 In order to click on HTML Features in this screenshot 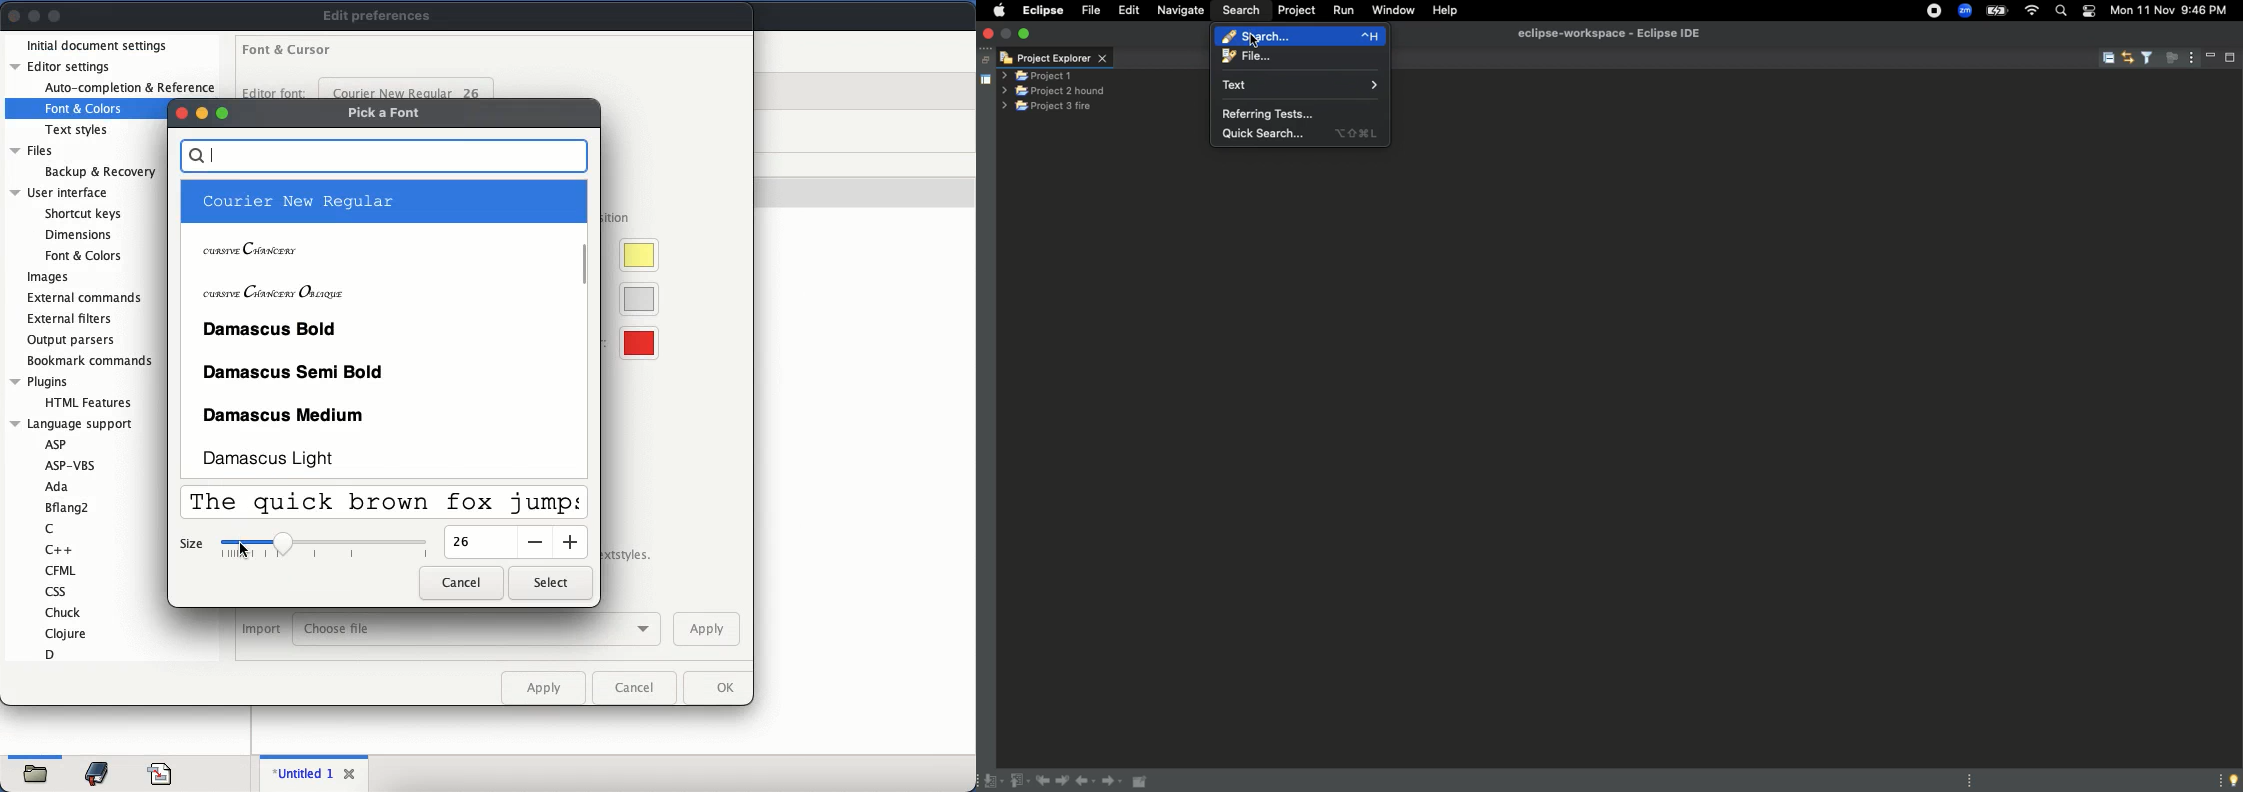, I will do `click(89, 402)`.